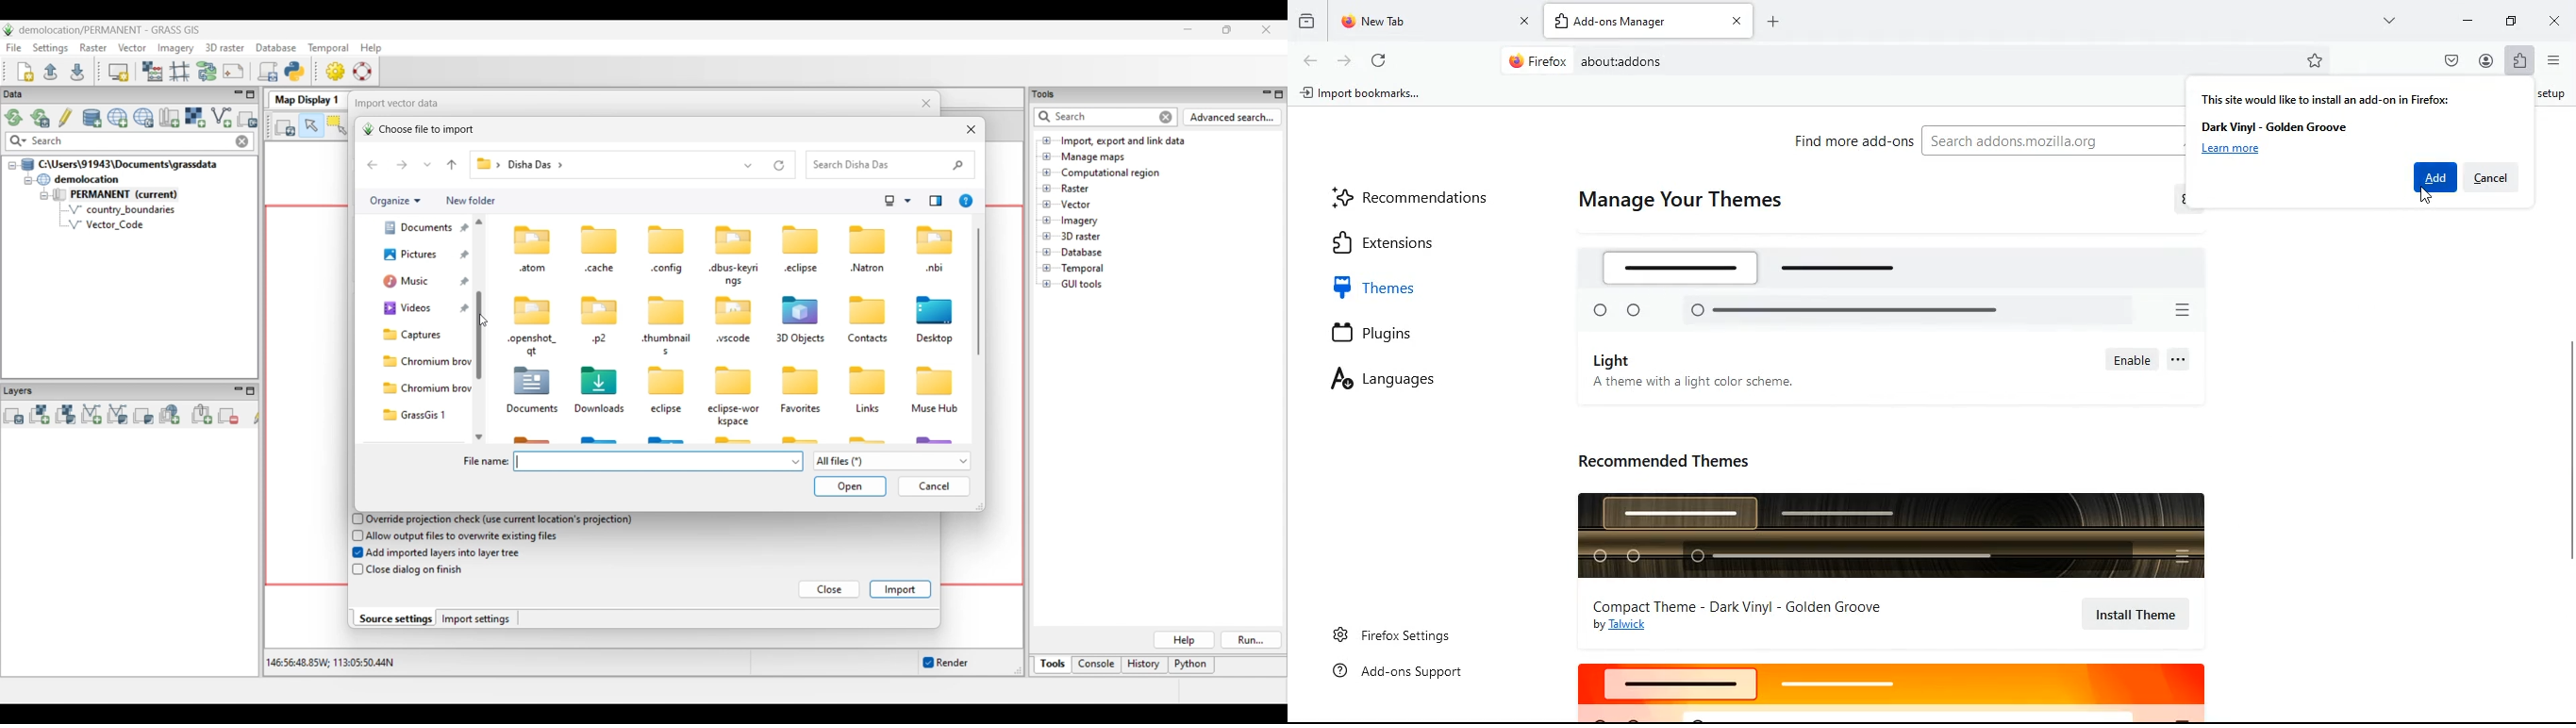 The width and height of the screenshot is (2576, 728). What do you see at coordinates (2486, 64) in the screenshot?
I see `profile` at bounding box center [2486, 64].